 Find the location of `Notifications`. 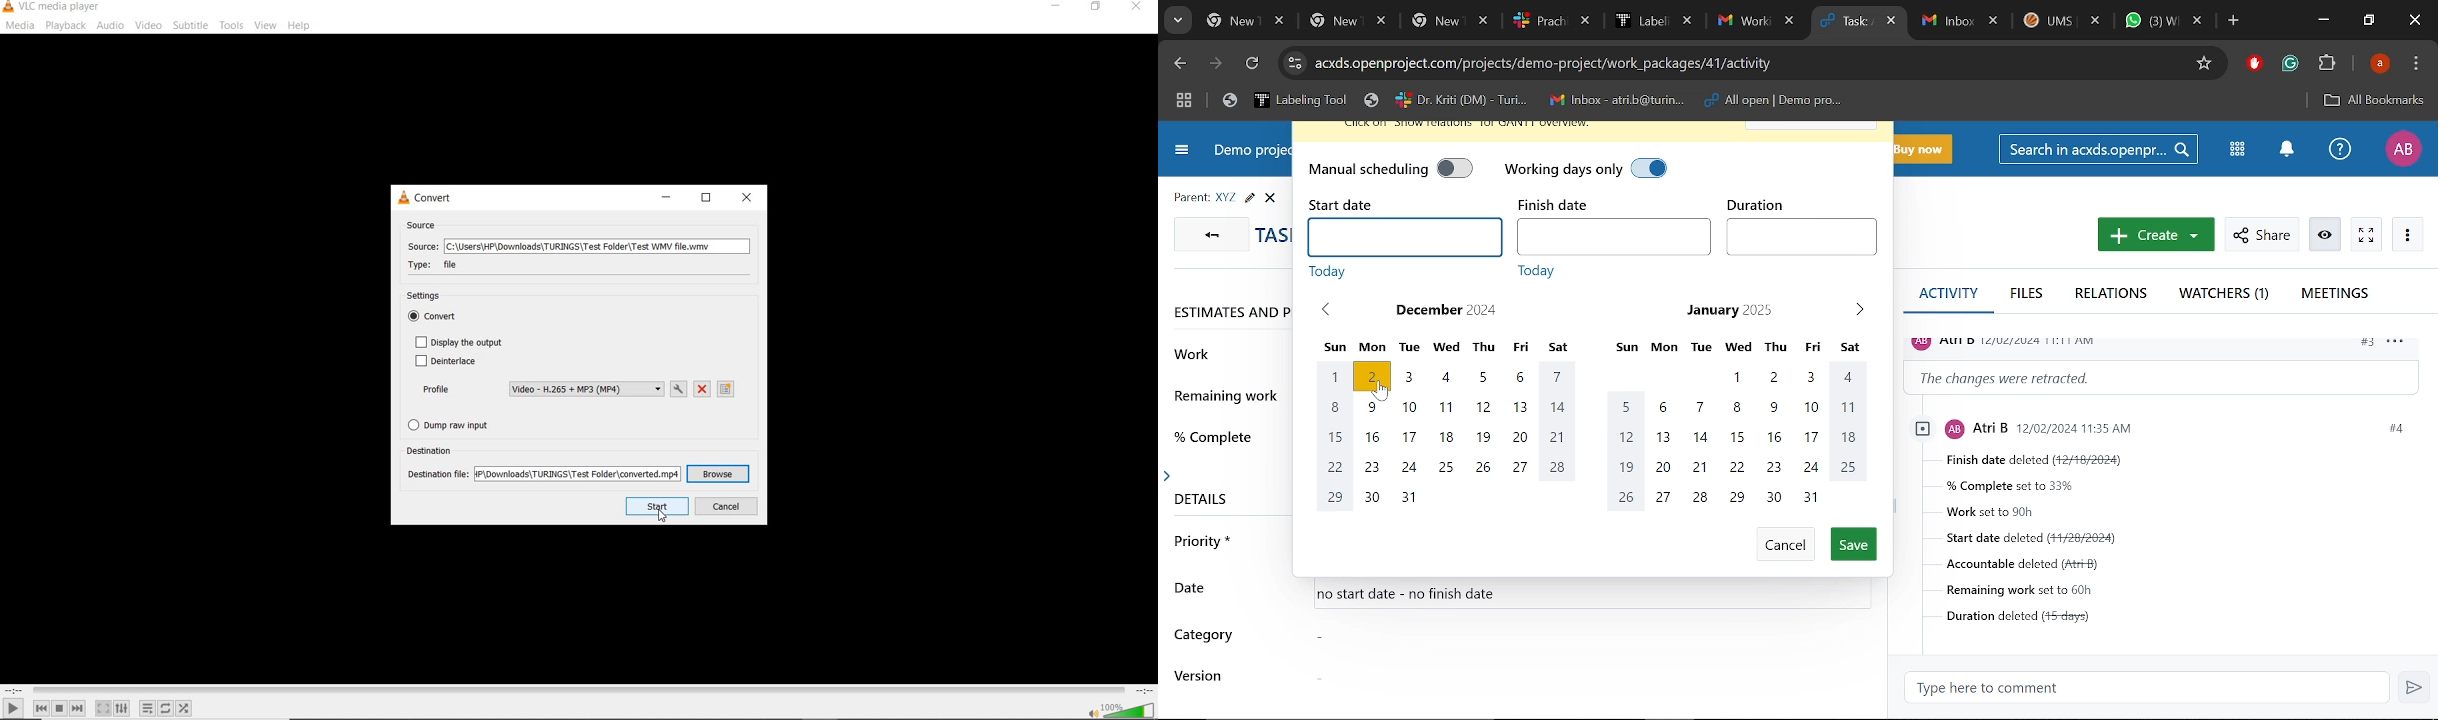

Notifications is located at coordinates (2286, 150).